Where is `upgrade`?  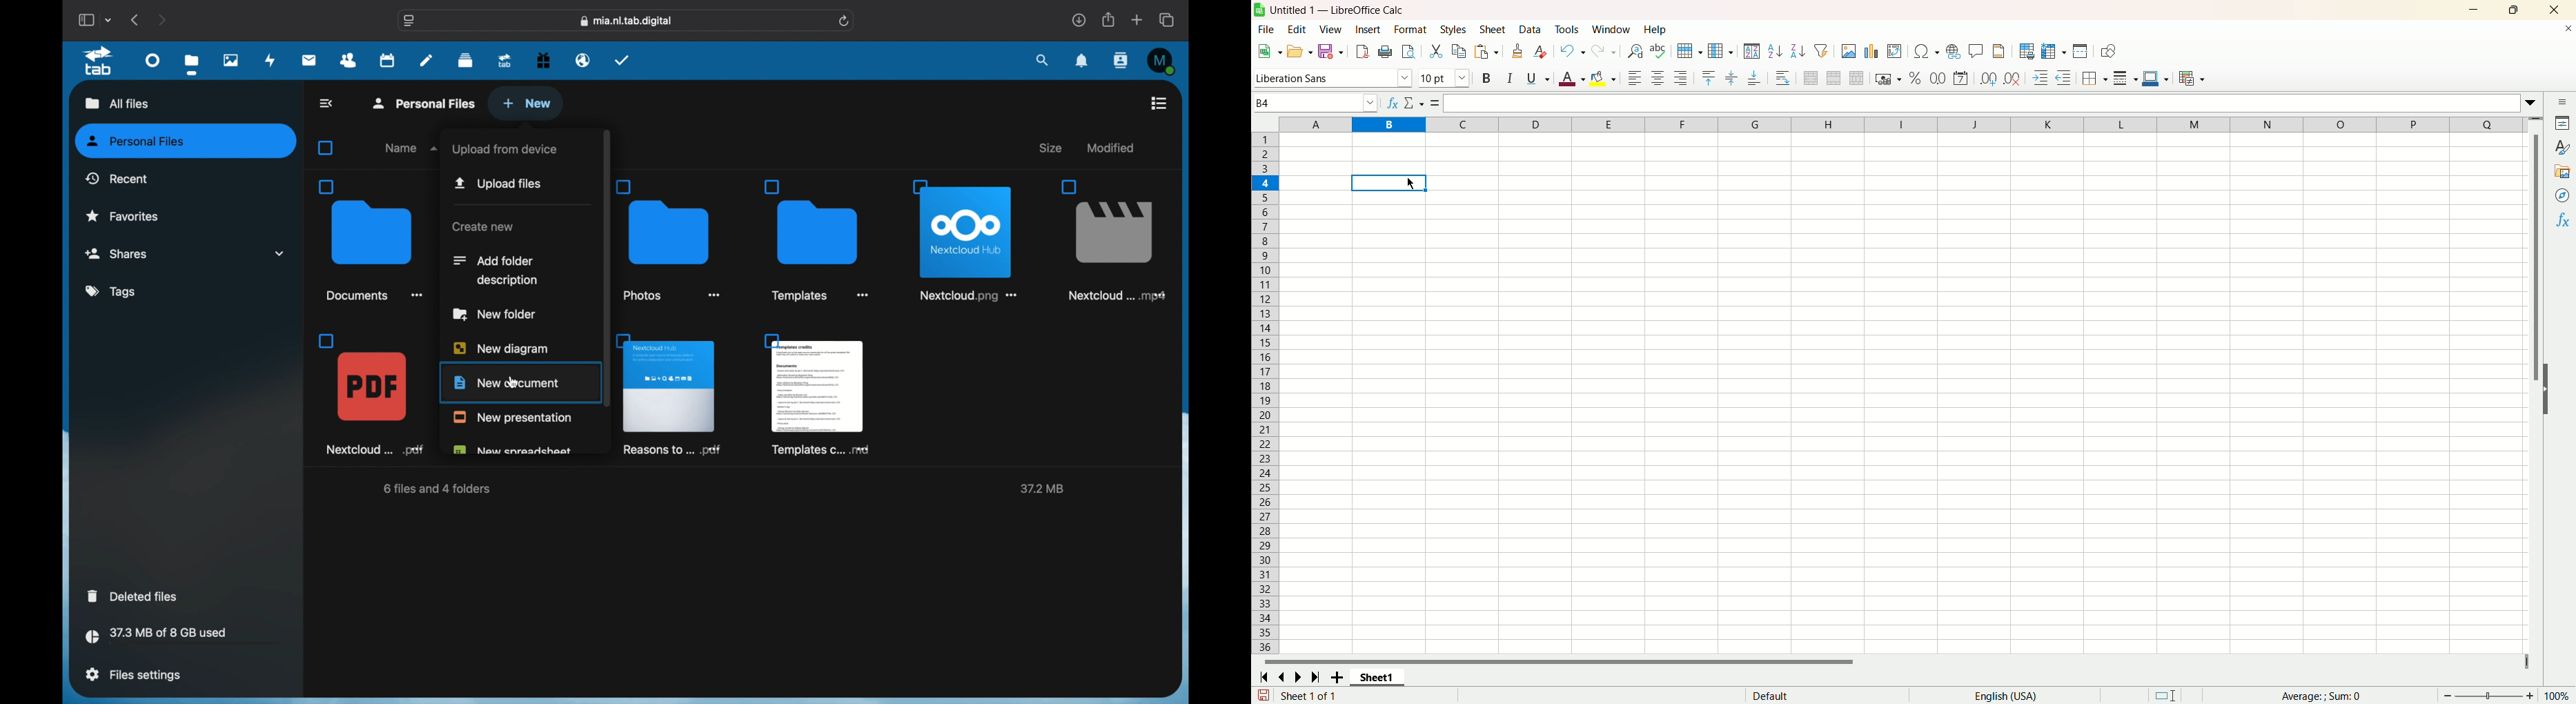 upgrade is located at coordinates (505, 60).